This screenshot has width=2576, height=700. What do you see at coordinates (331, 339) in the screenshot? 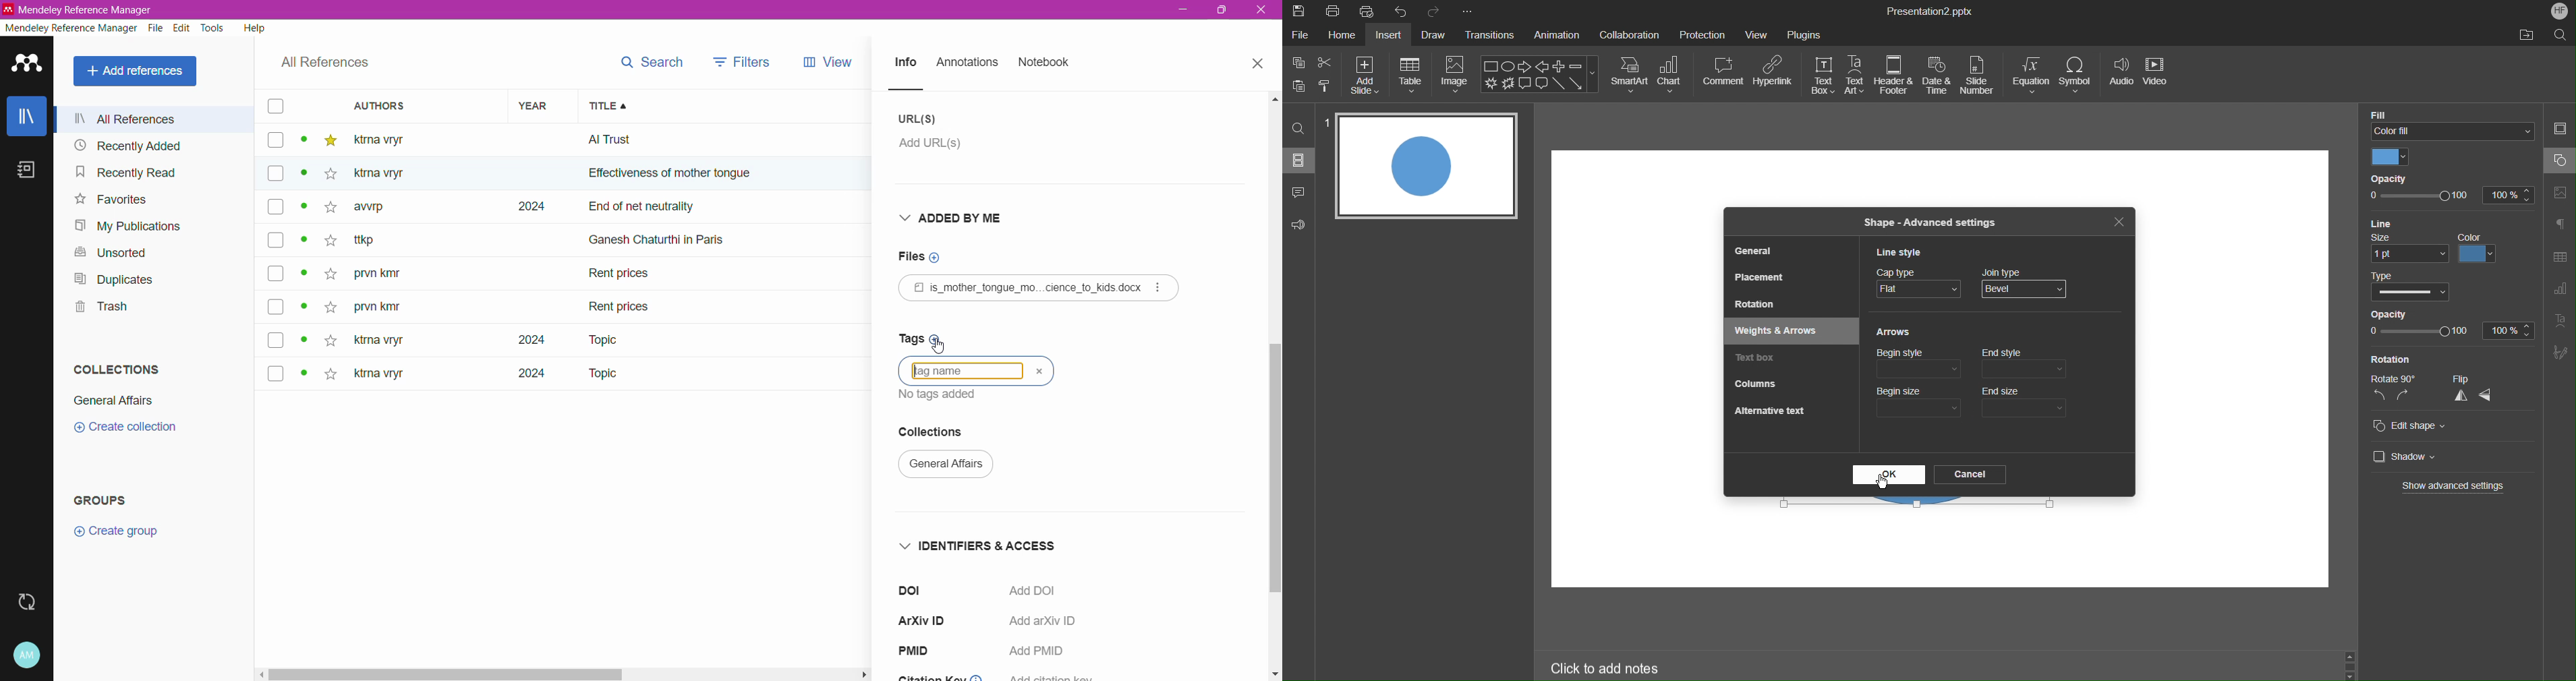
I see `star` at bounding box center [331, 339].